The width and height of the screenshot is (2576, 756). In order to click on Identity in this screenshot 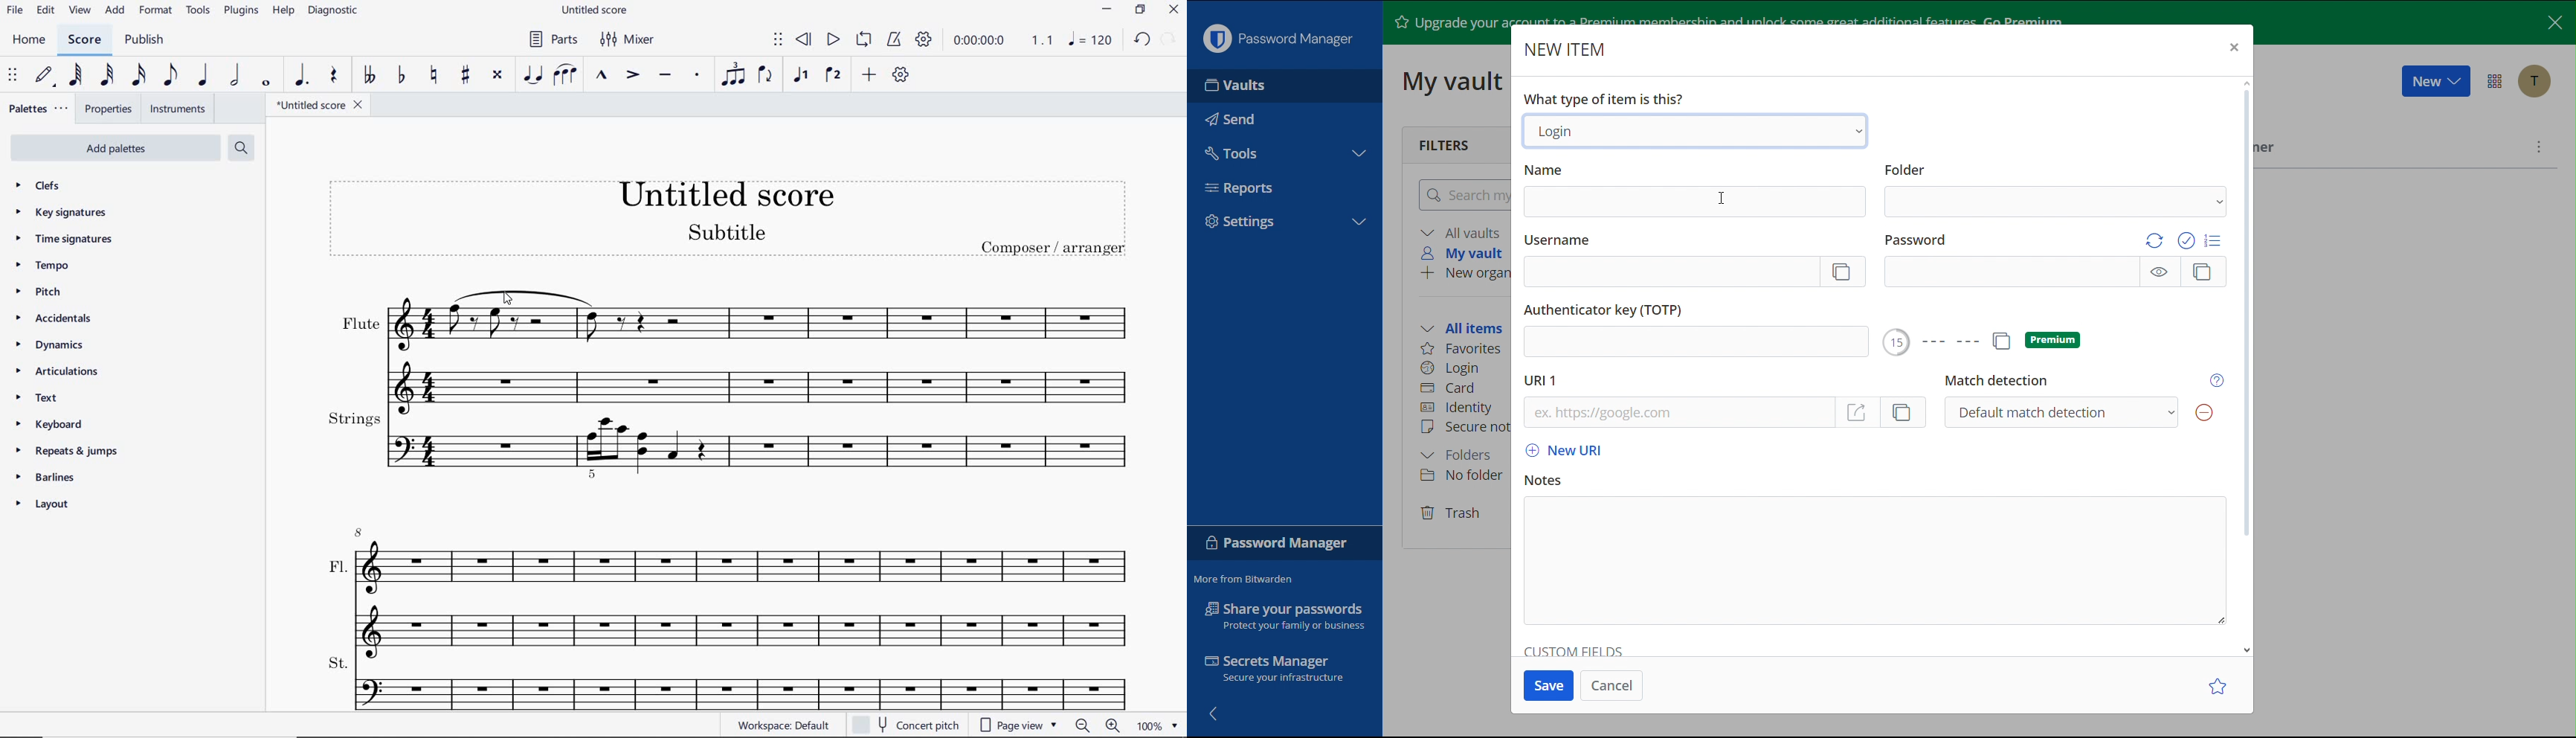, I will do `click(1455, 408)`.